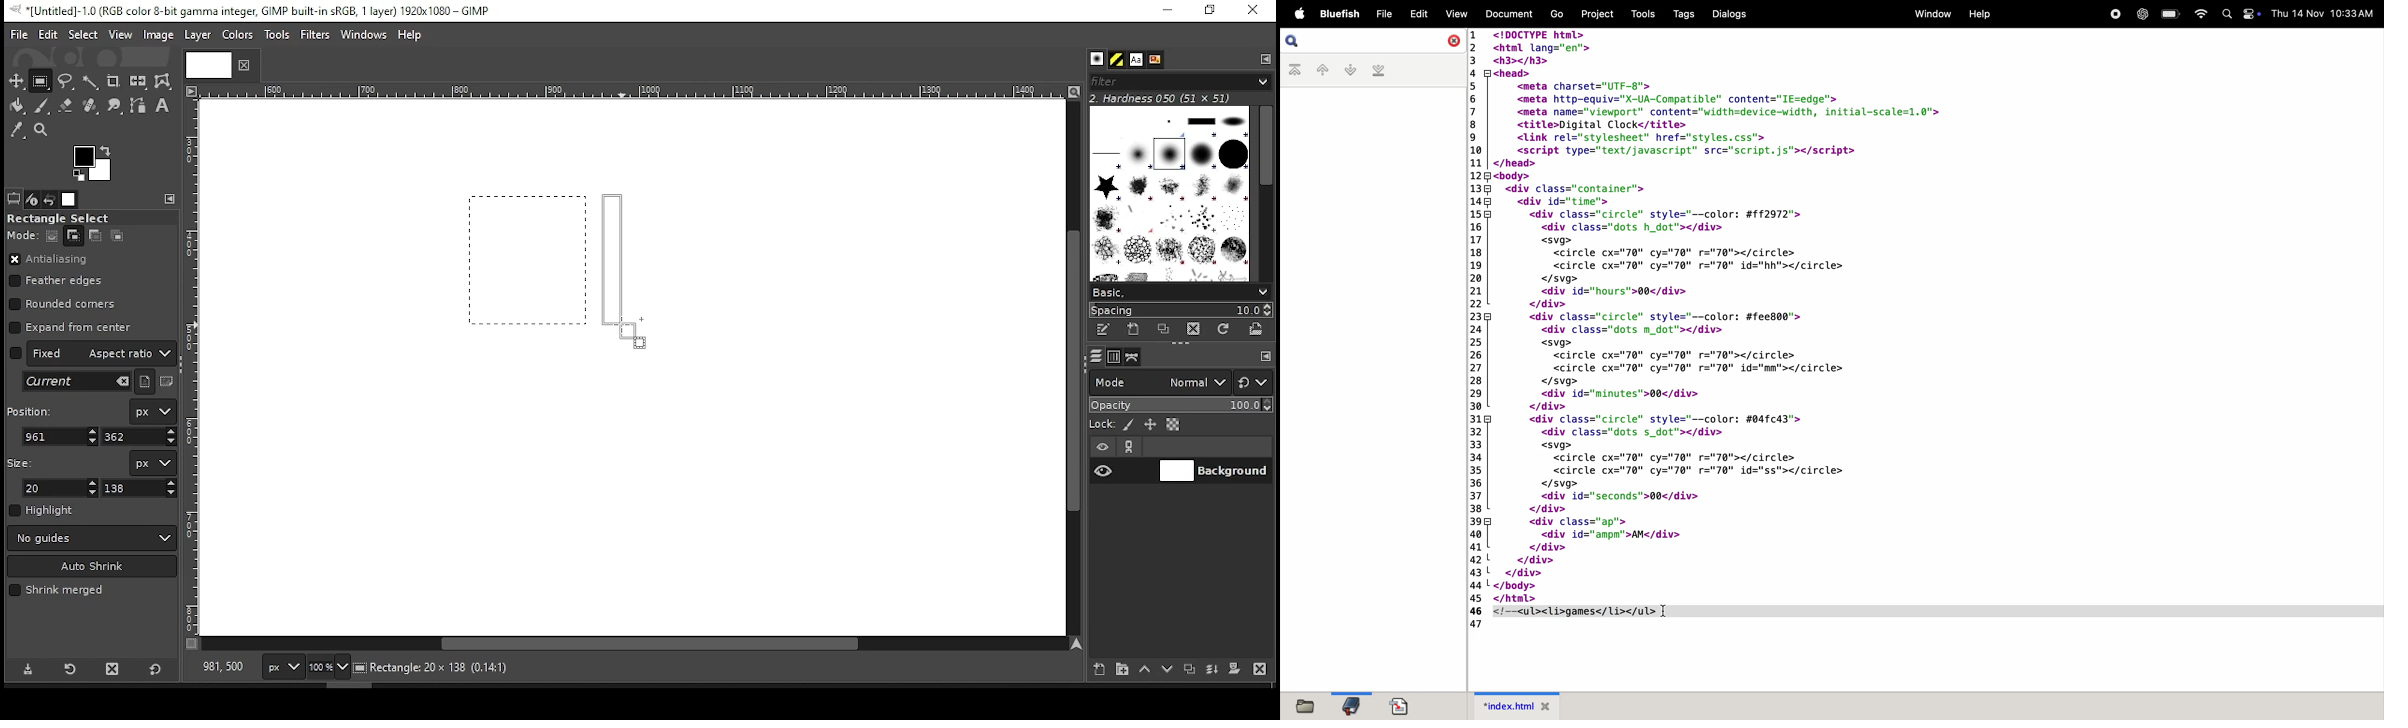 The width and height of the screenshot is (2408, 728). I want to click on File, so click(1384, 14).